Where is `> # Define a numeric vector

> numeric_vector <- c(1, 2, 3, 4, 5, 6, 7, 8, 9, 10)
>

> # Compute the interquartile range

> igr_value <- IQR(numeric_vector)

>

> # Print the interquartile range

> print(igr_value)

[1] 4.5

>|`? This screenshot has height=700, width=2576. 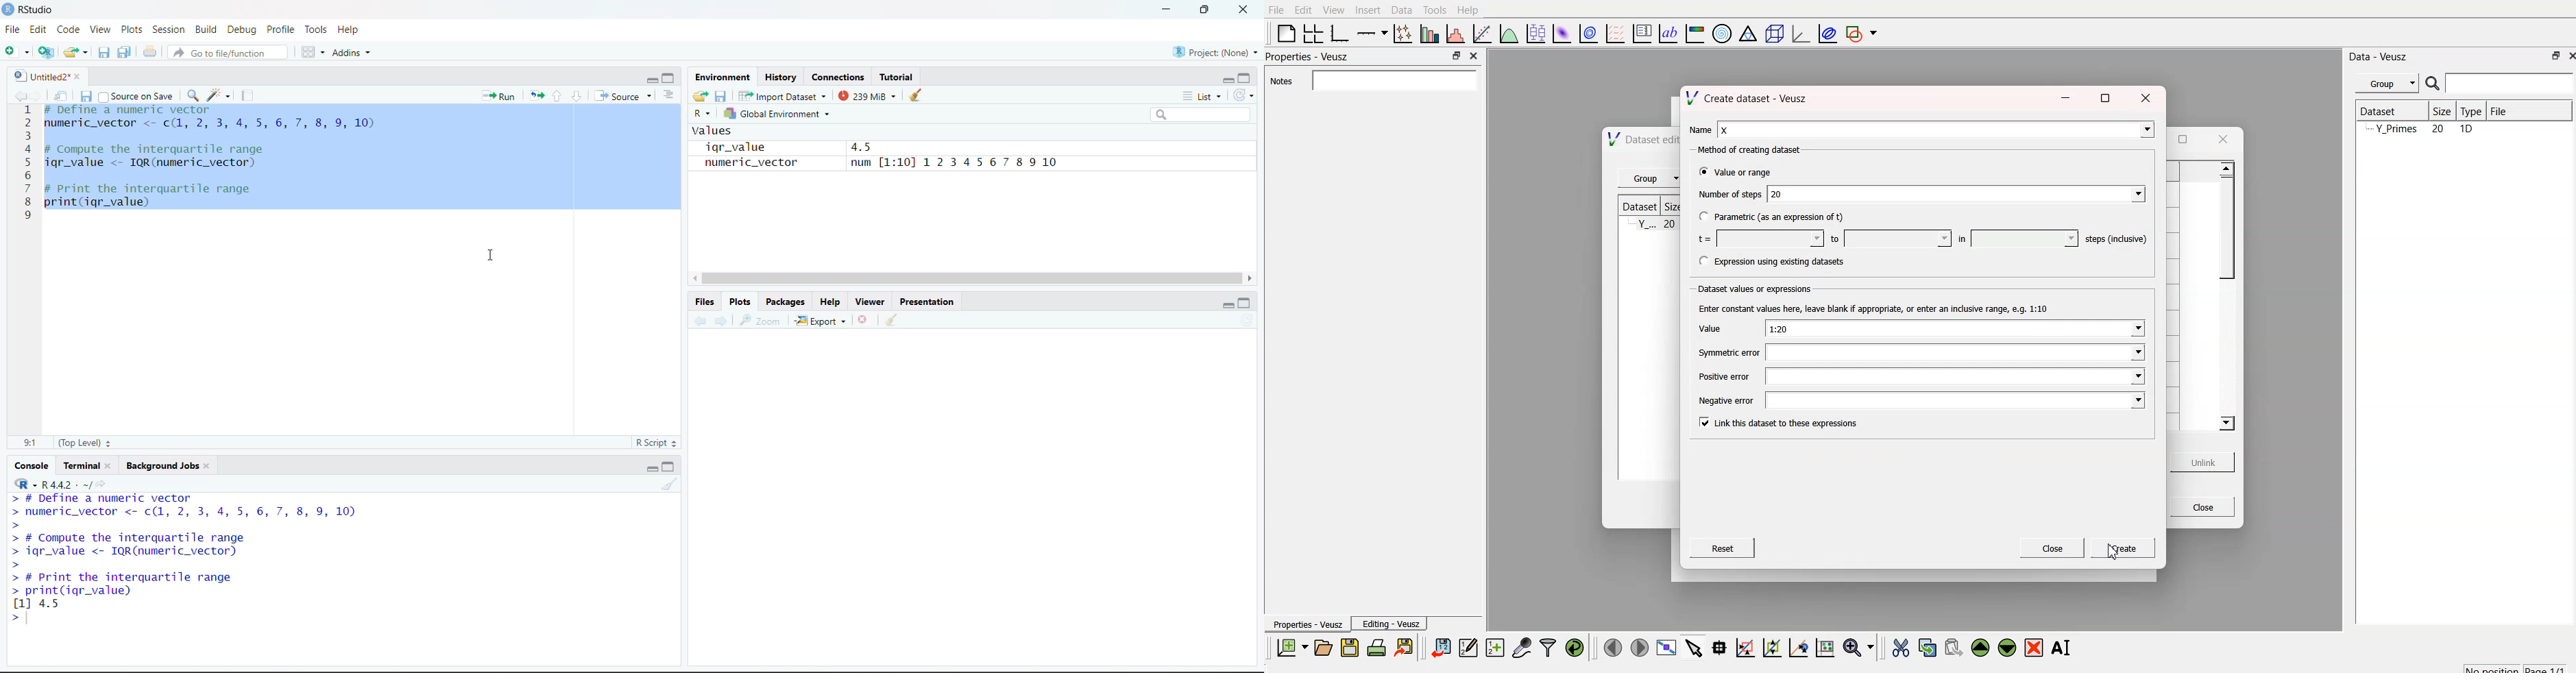
> # Define a numeric vector

> numeric_vector <- c(1, 2, 3, 4, 5, 6, 7, 8, 9, 10)
>

> # Compute the interquartile range

> igr_value <- IQR(numeric_vector)

>

> # Print the interquartile range

> print(igr_value)

[1] 4.5

>| is located at coordinates (209, 560).